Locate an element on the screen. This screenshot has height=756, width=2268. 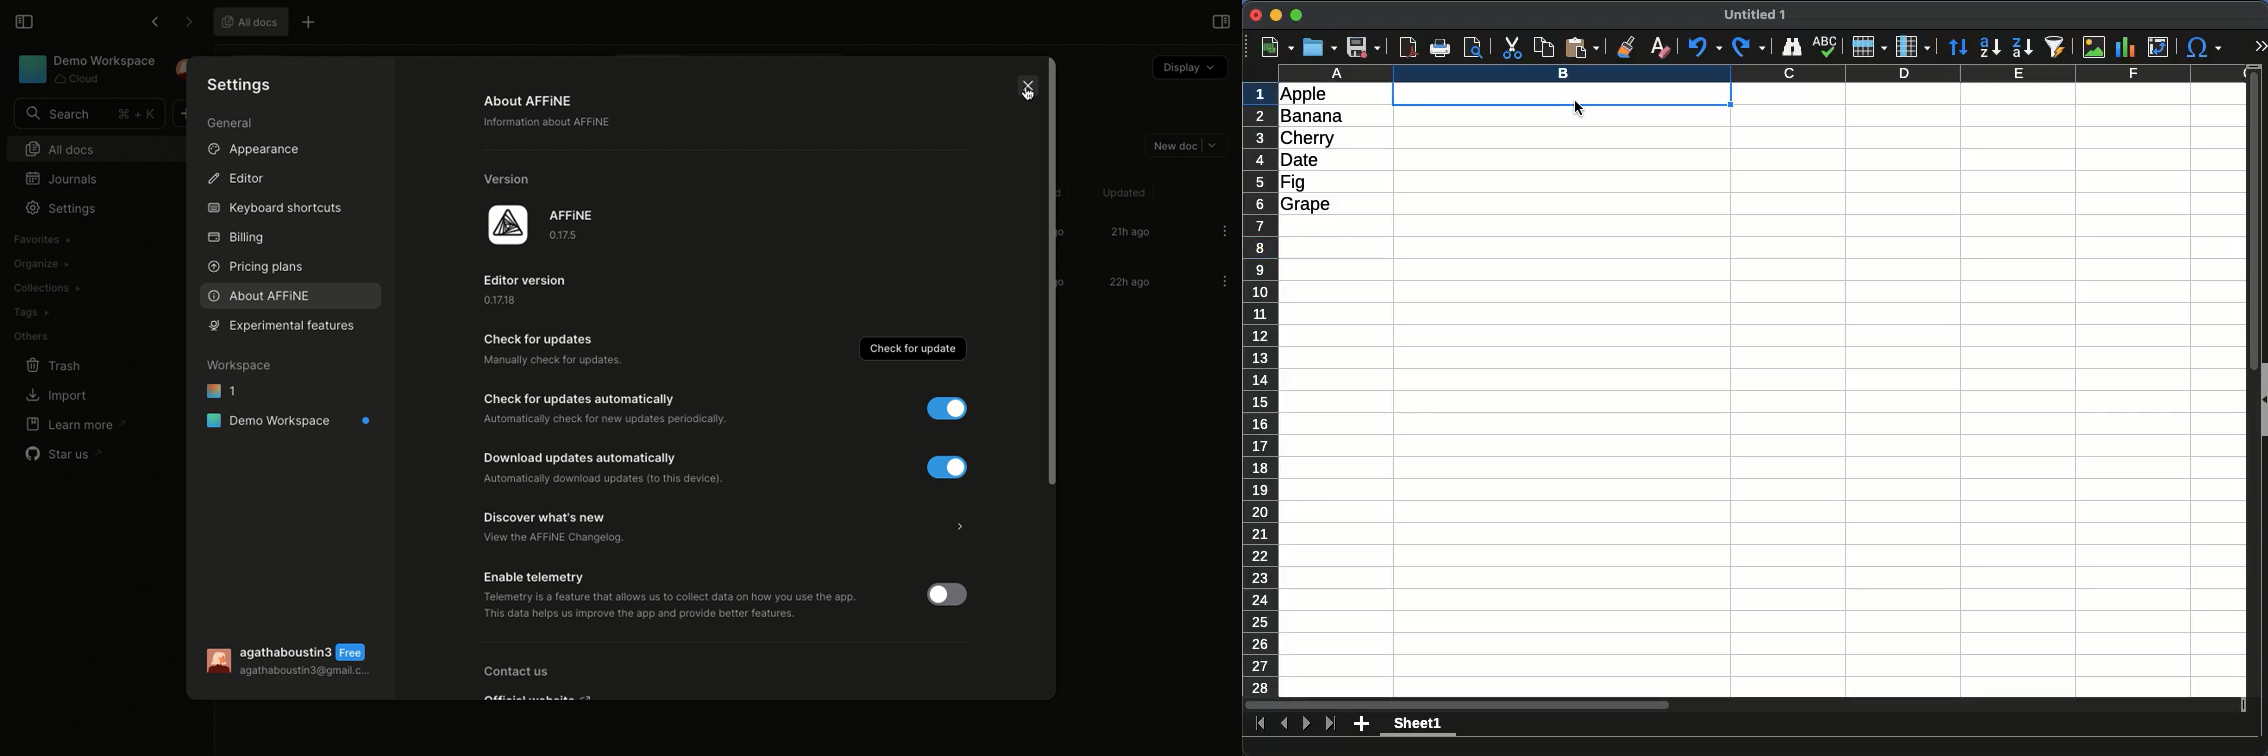
finder is located at coordinates (1791, 47).